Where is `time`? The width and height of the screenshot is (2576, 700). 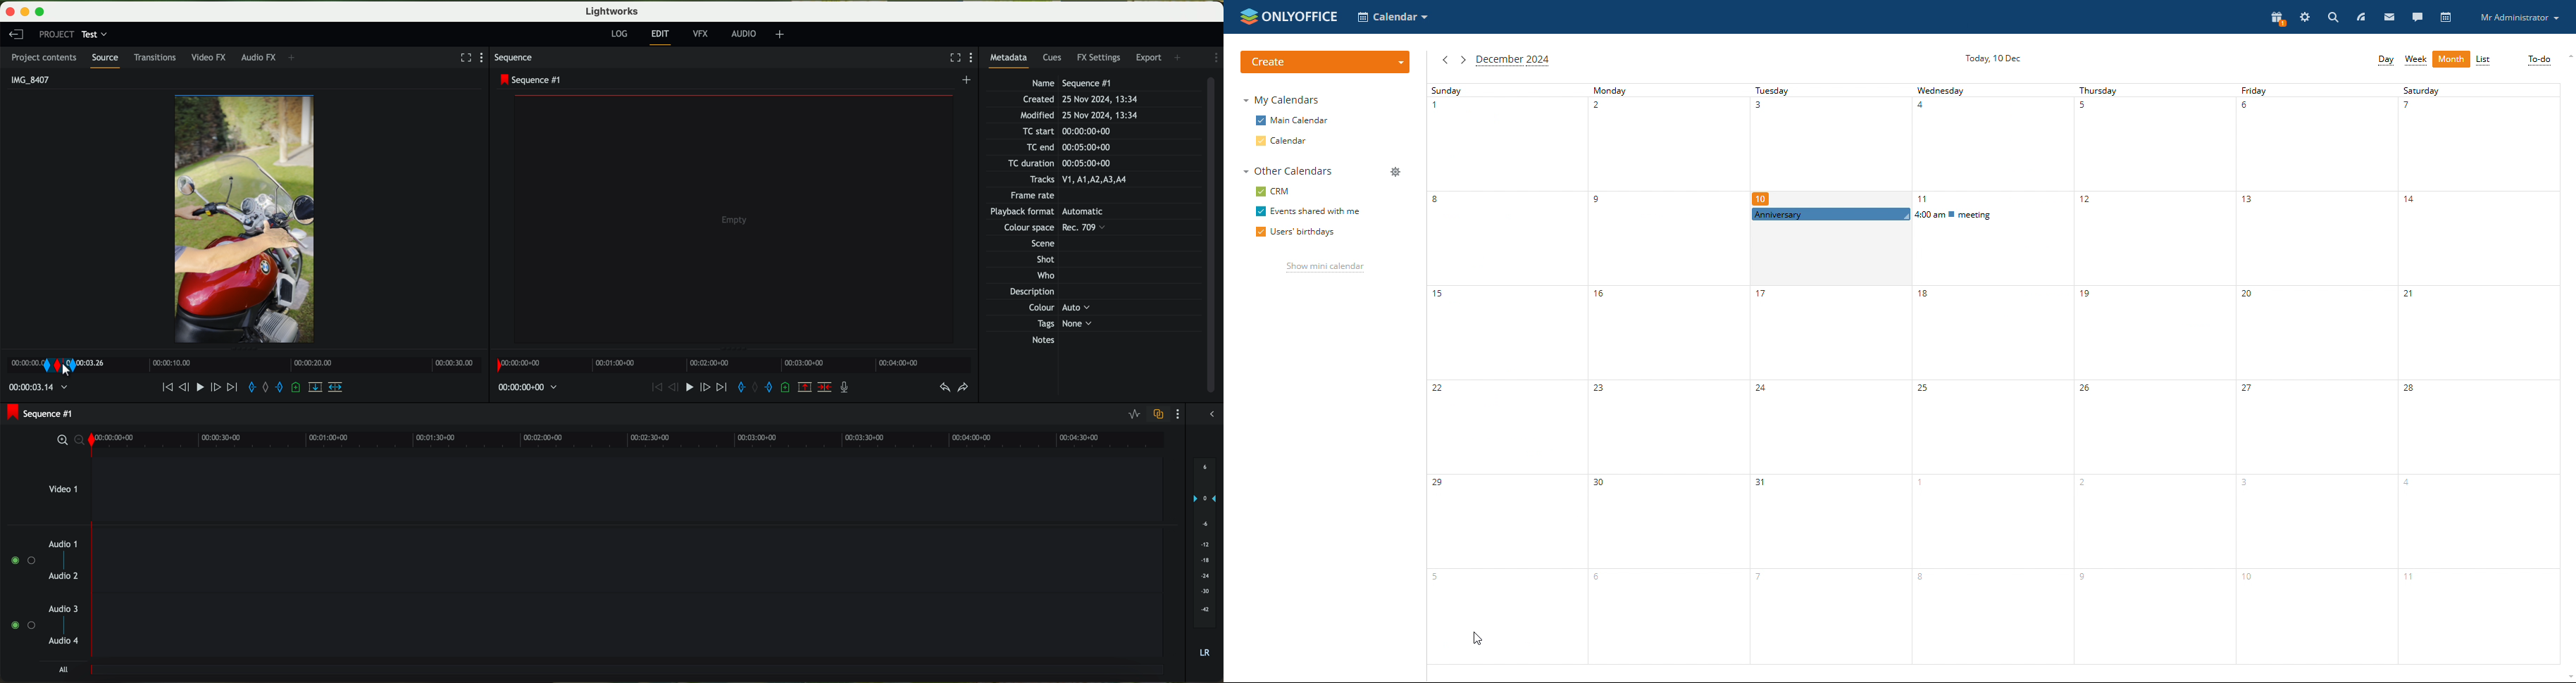 time is located at coordinates (40, 388).